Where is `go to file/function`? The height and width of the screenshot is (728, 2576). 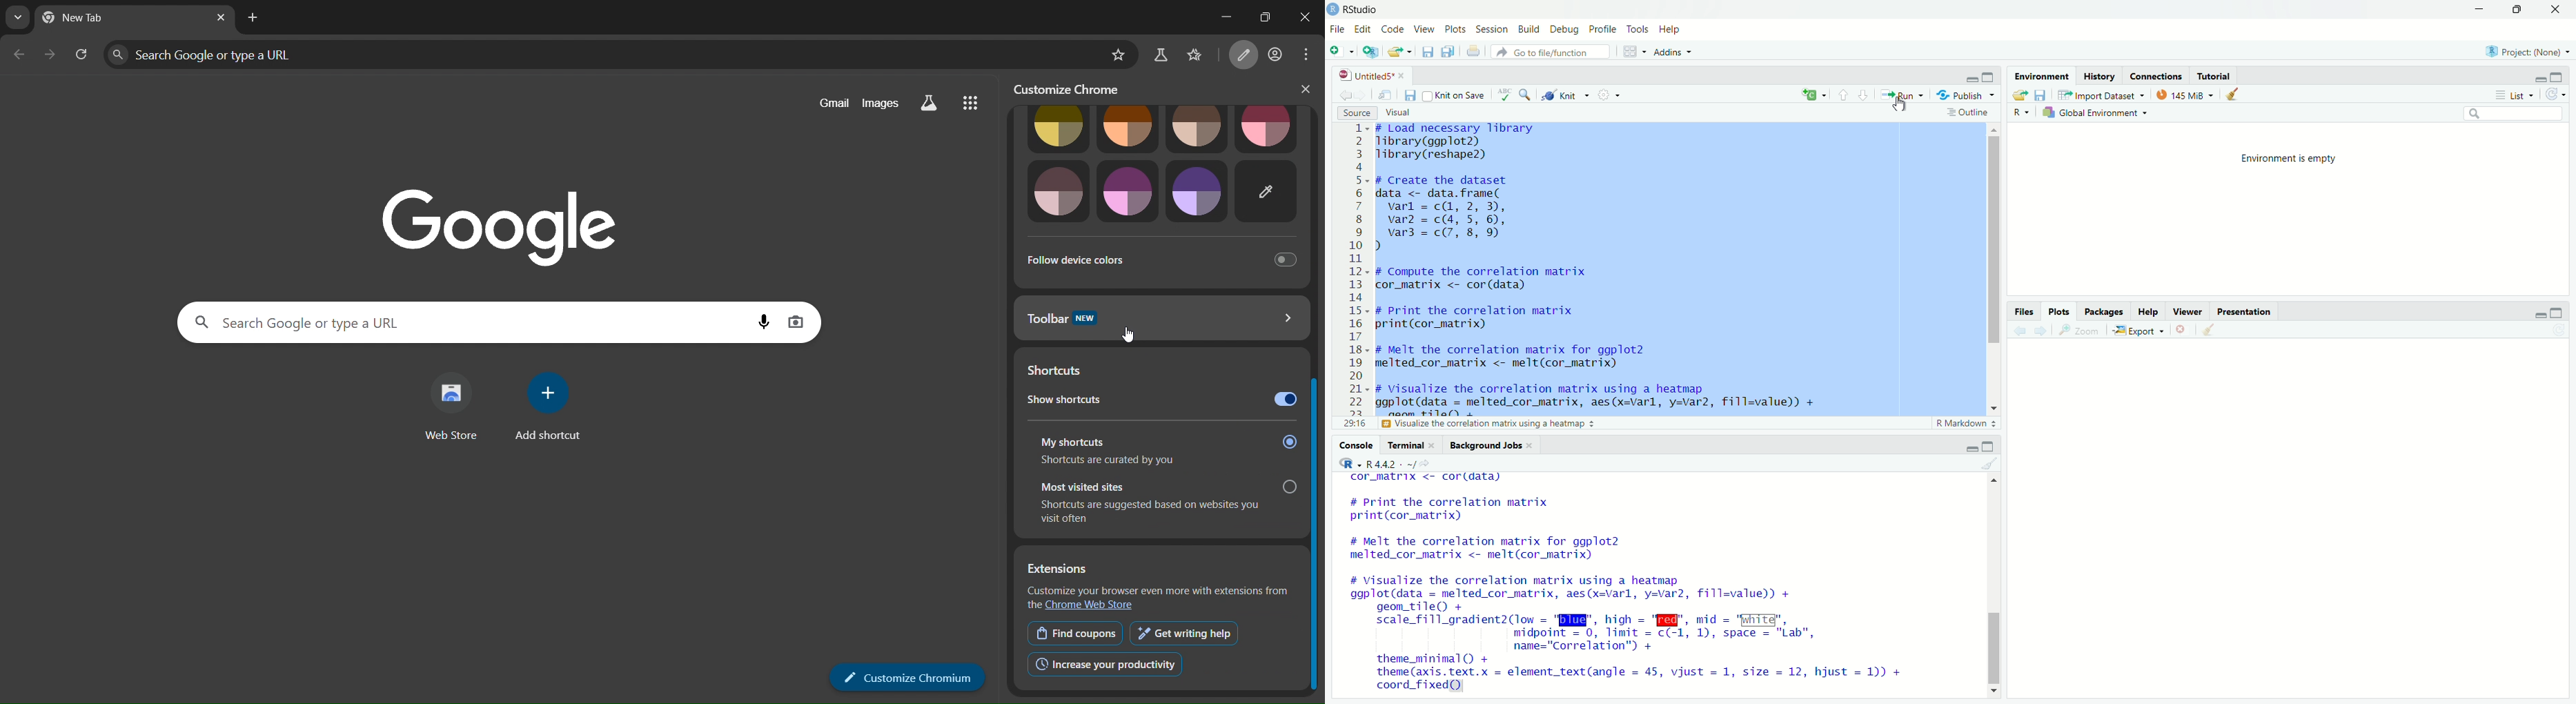
go to file/function is located at coordinates (1552, 51).